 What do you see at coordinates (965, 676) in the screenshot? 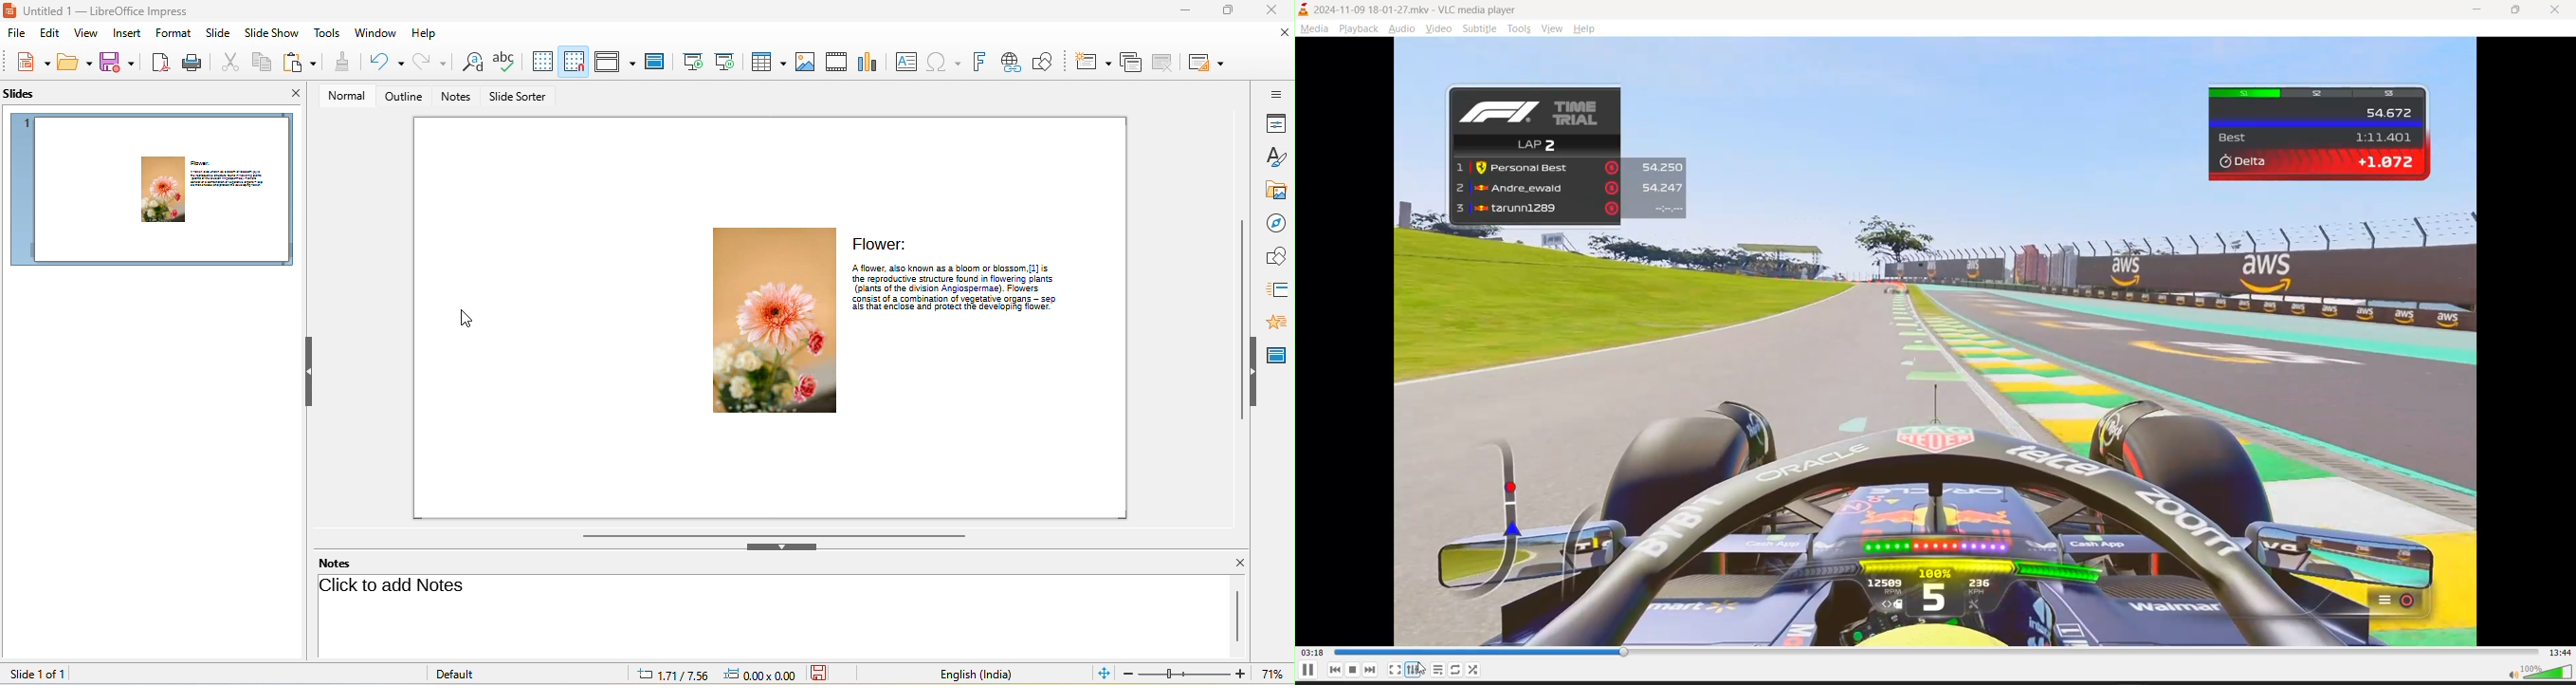
I see `text language` at bounding box center [965, 676].